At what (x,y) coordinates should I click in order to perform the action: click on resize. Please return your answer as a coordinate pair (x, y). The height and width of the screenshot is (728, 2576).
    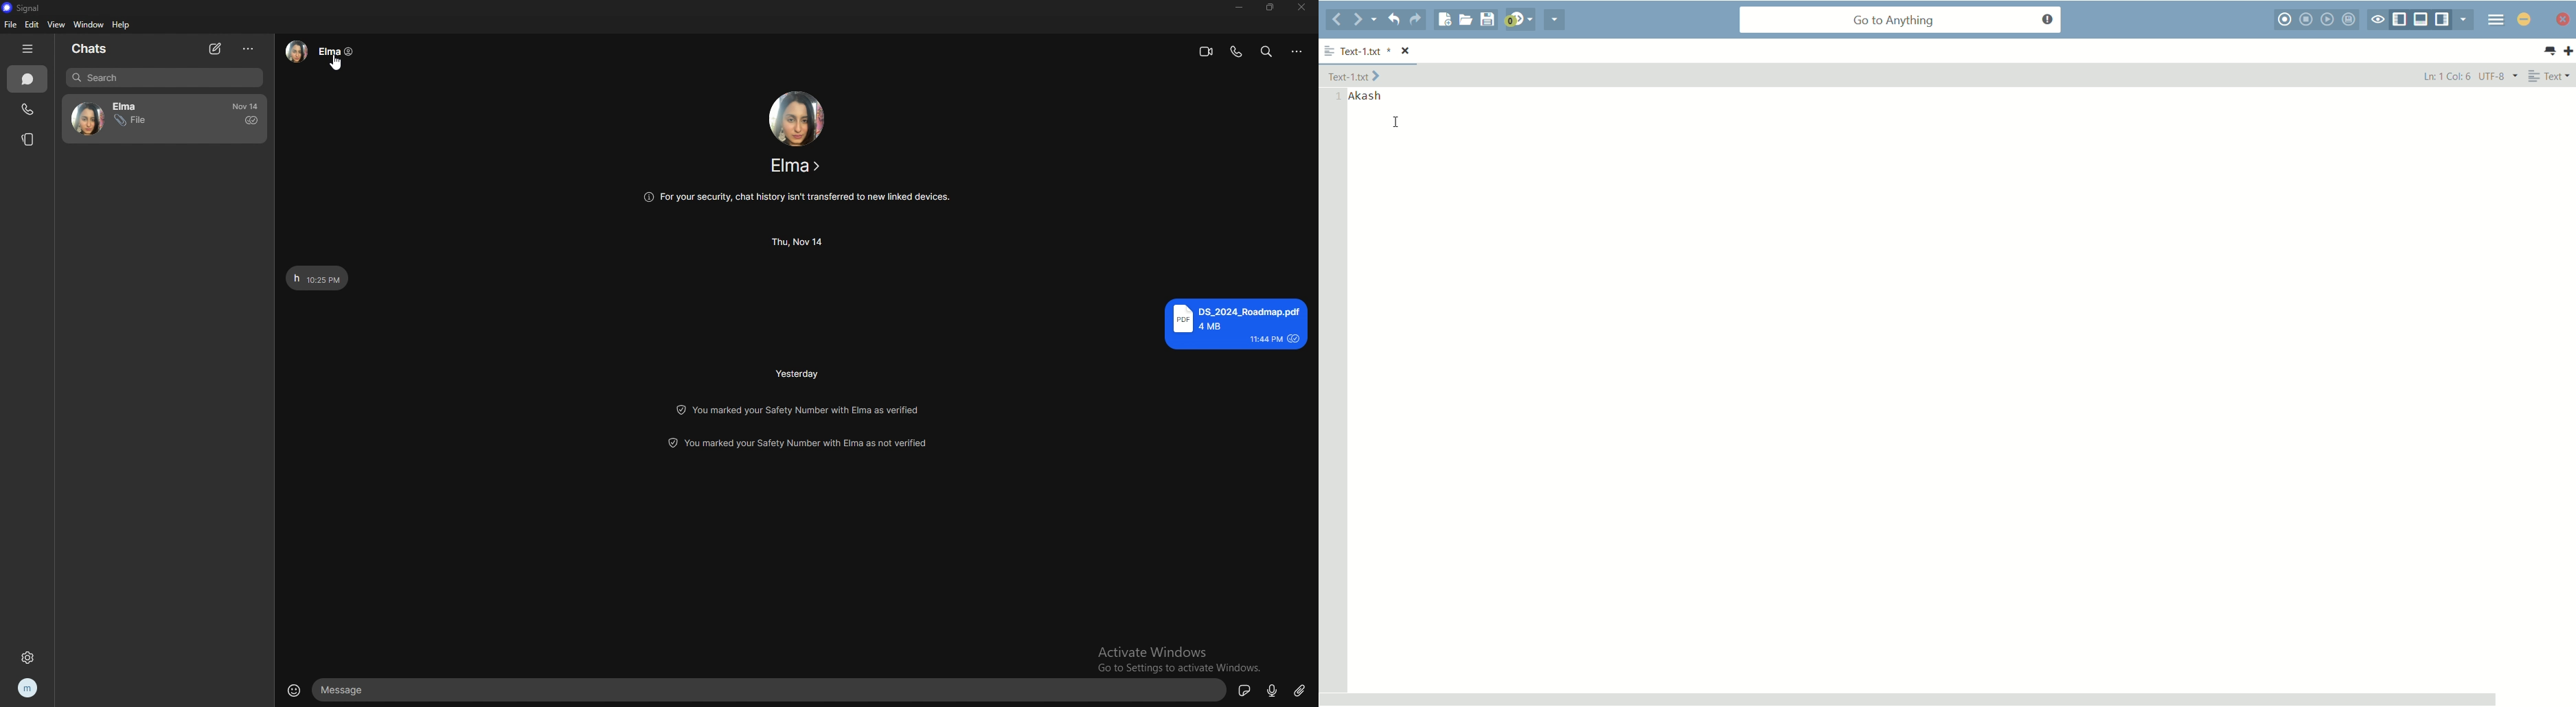
    Looking at the image, I should click on (1270, 8).